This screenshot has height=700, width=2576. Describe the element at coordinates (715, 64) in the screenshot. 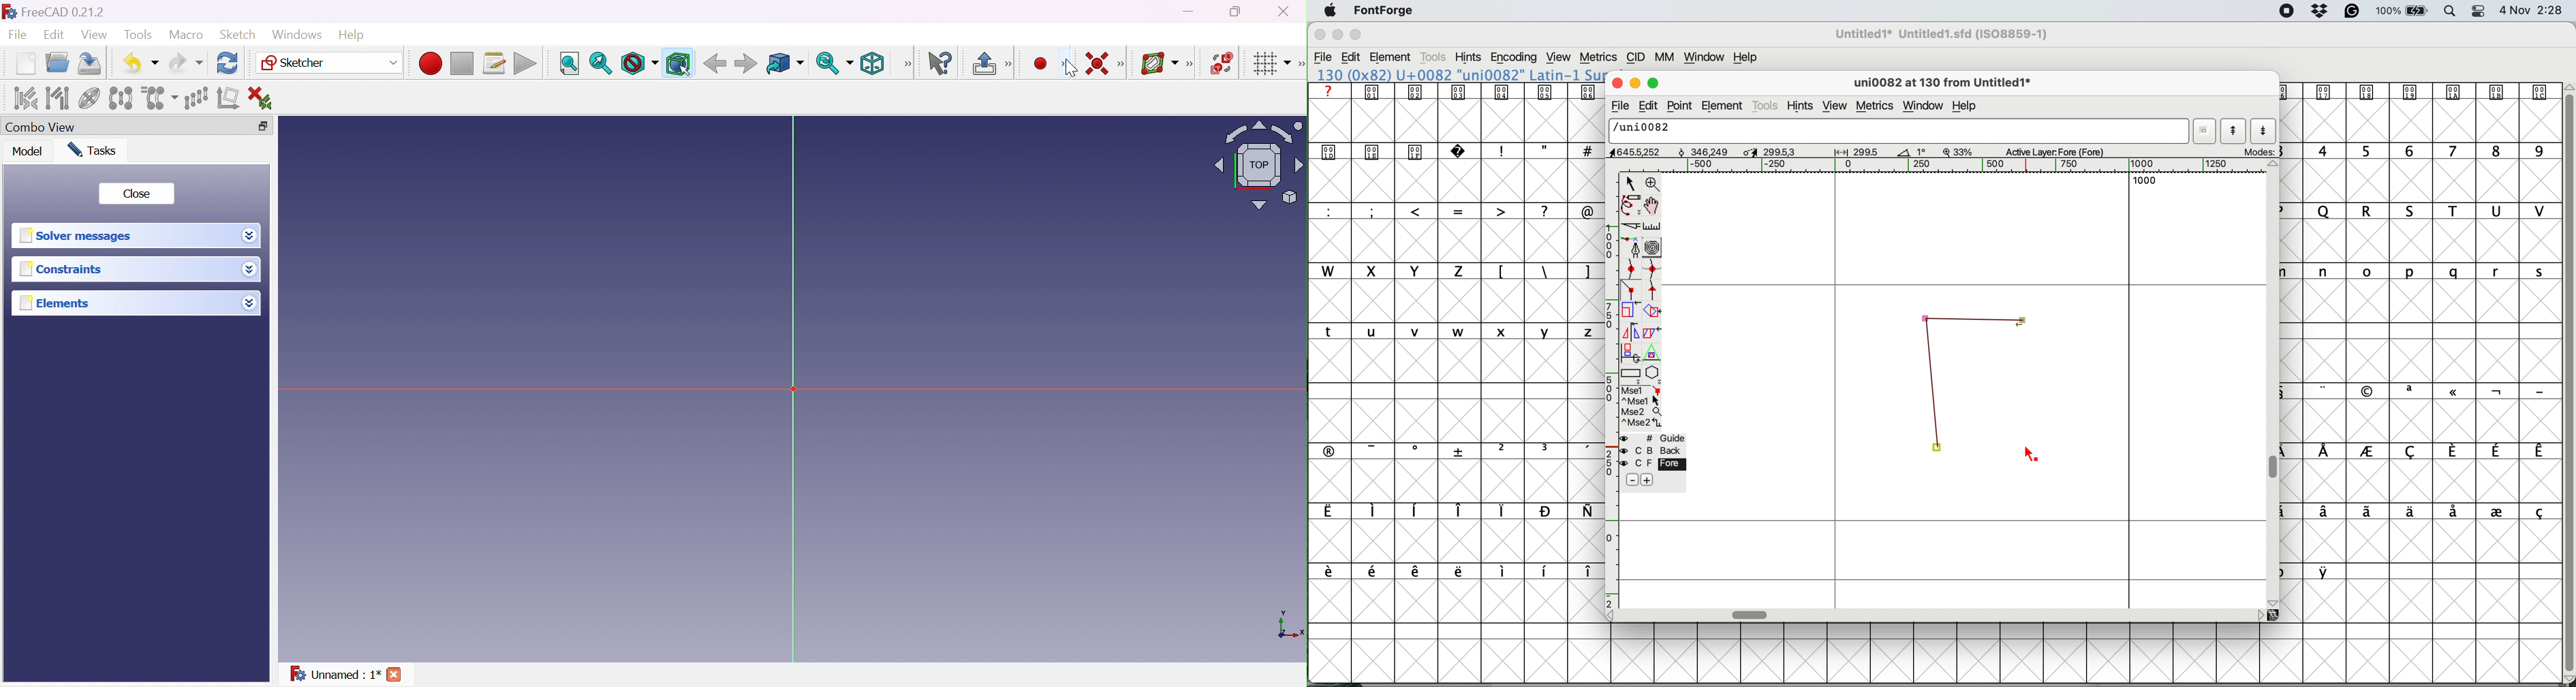

I see `Back` at that location.